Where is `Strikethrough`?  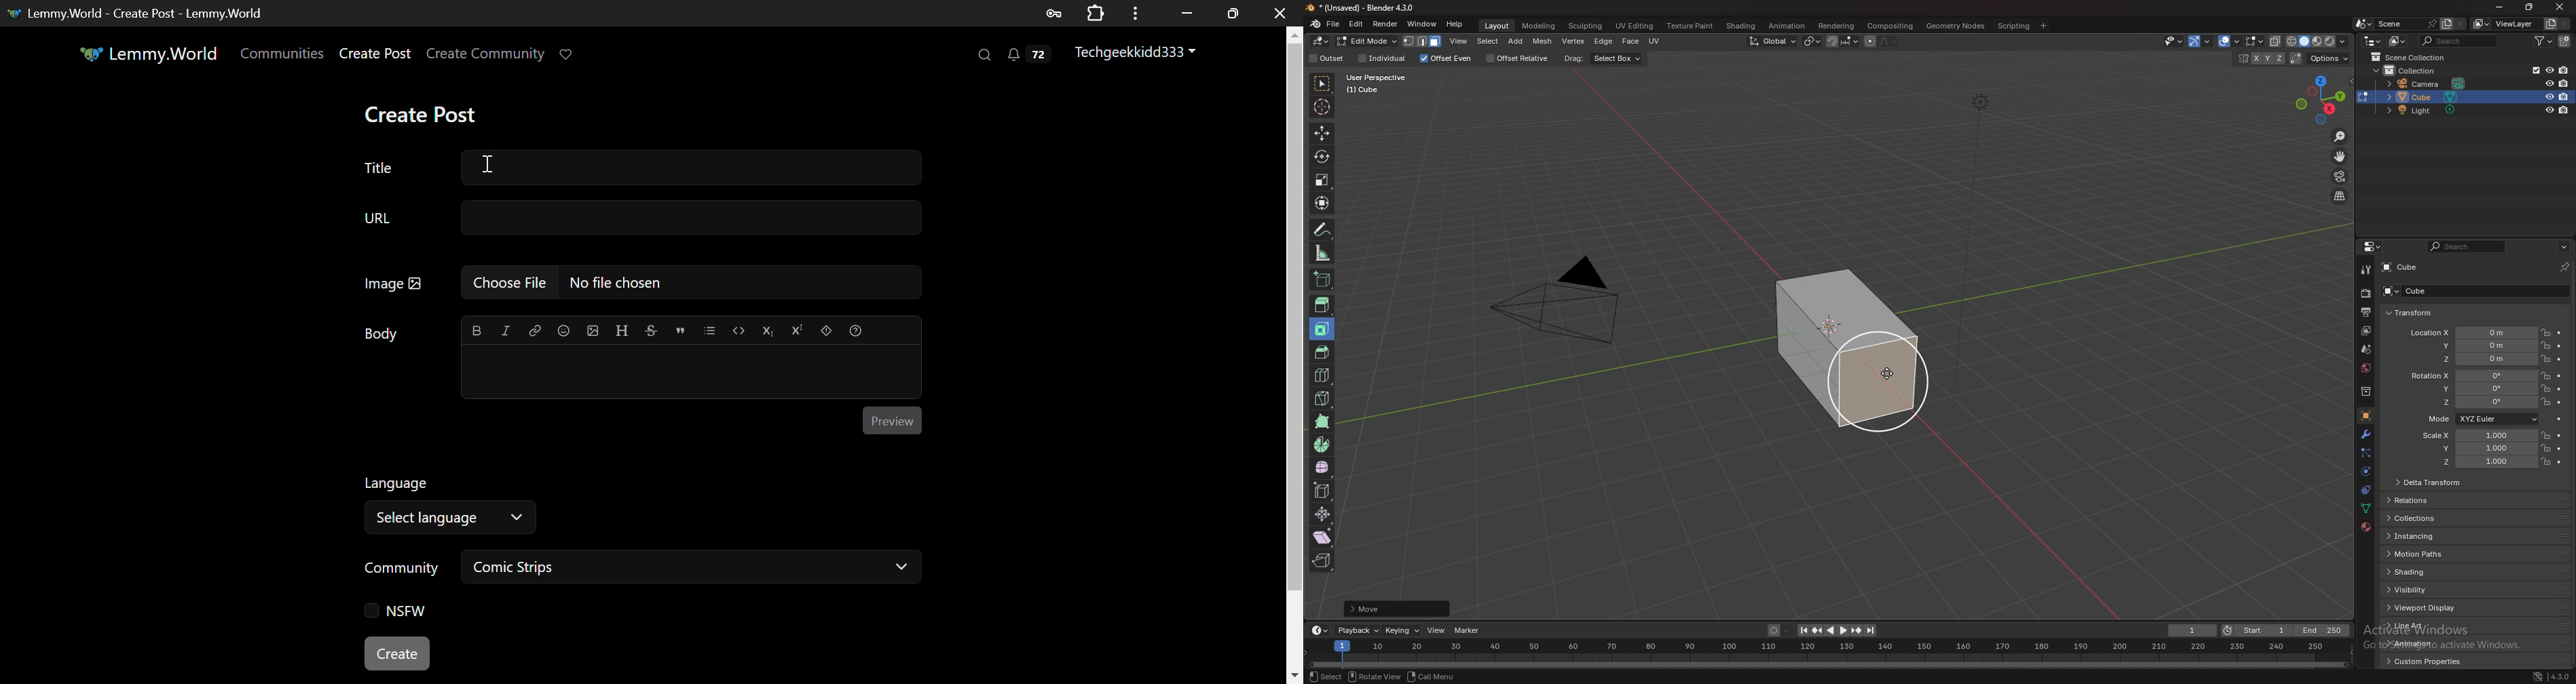
Strikethrough is located at coordinates (650, 330).